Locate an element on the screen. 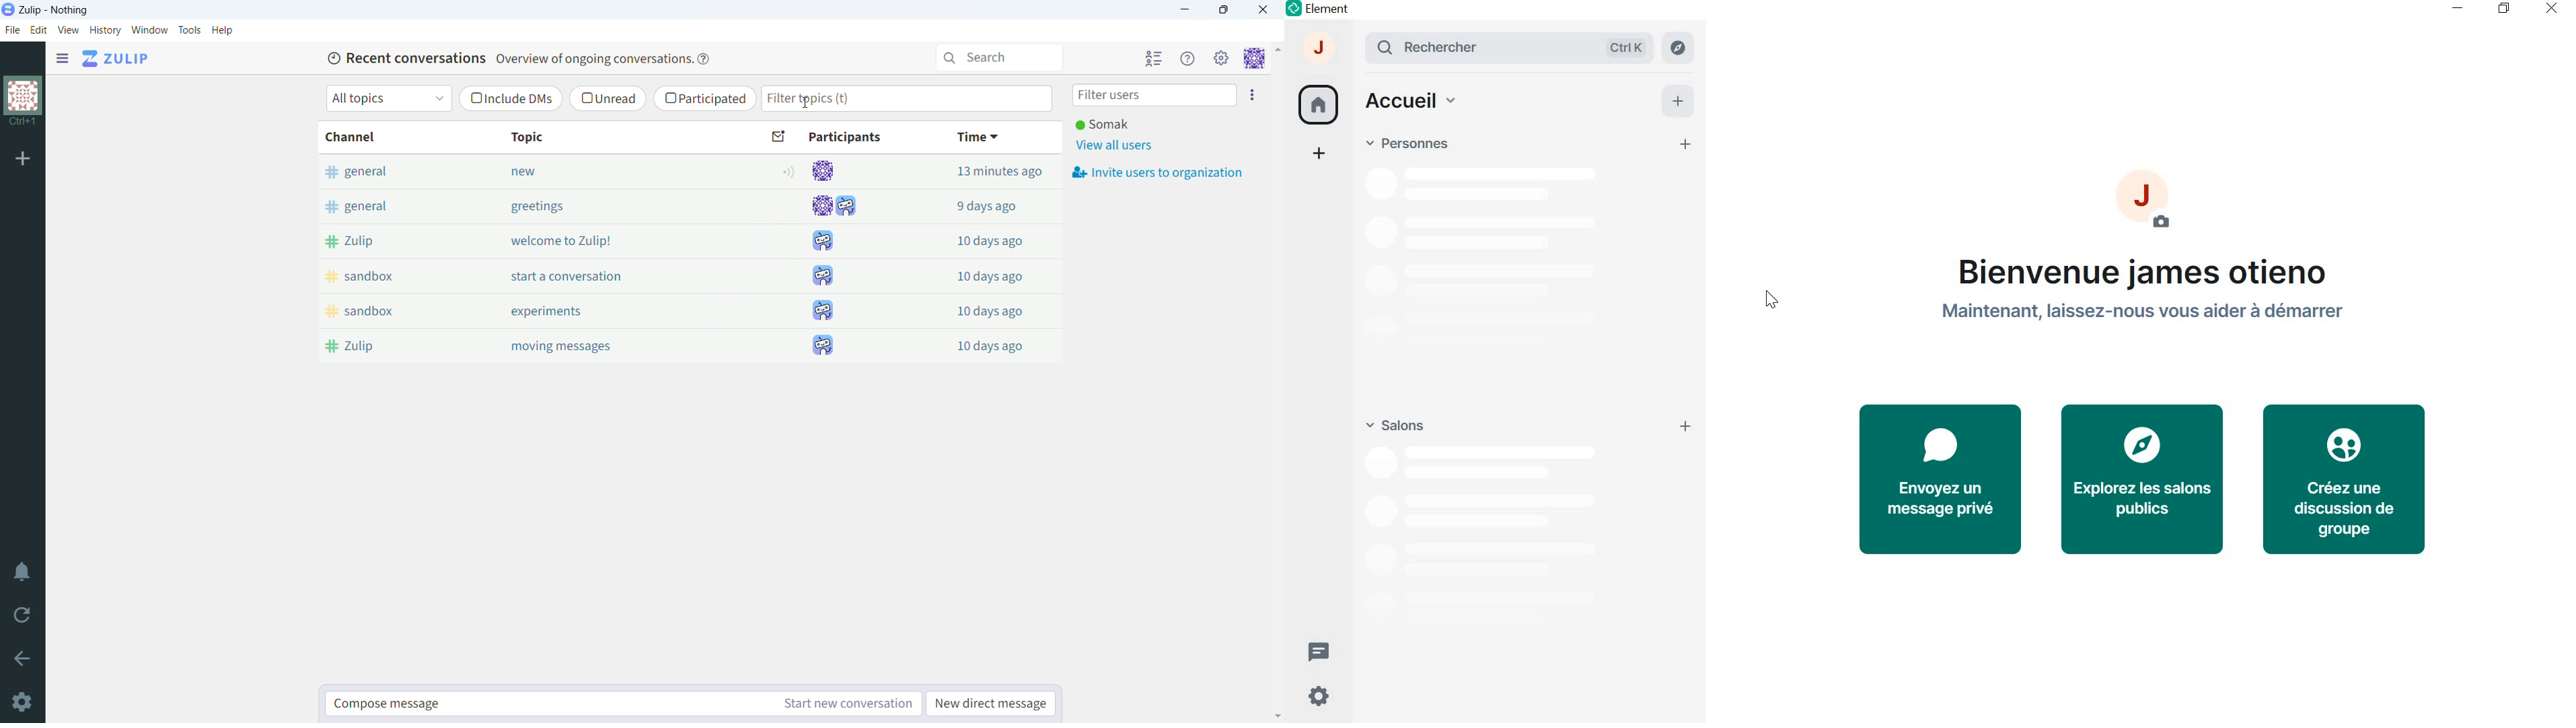 The image size is (2576, 728). tools is located at coordinates (189, 30).